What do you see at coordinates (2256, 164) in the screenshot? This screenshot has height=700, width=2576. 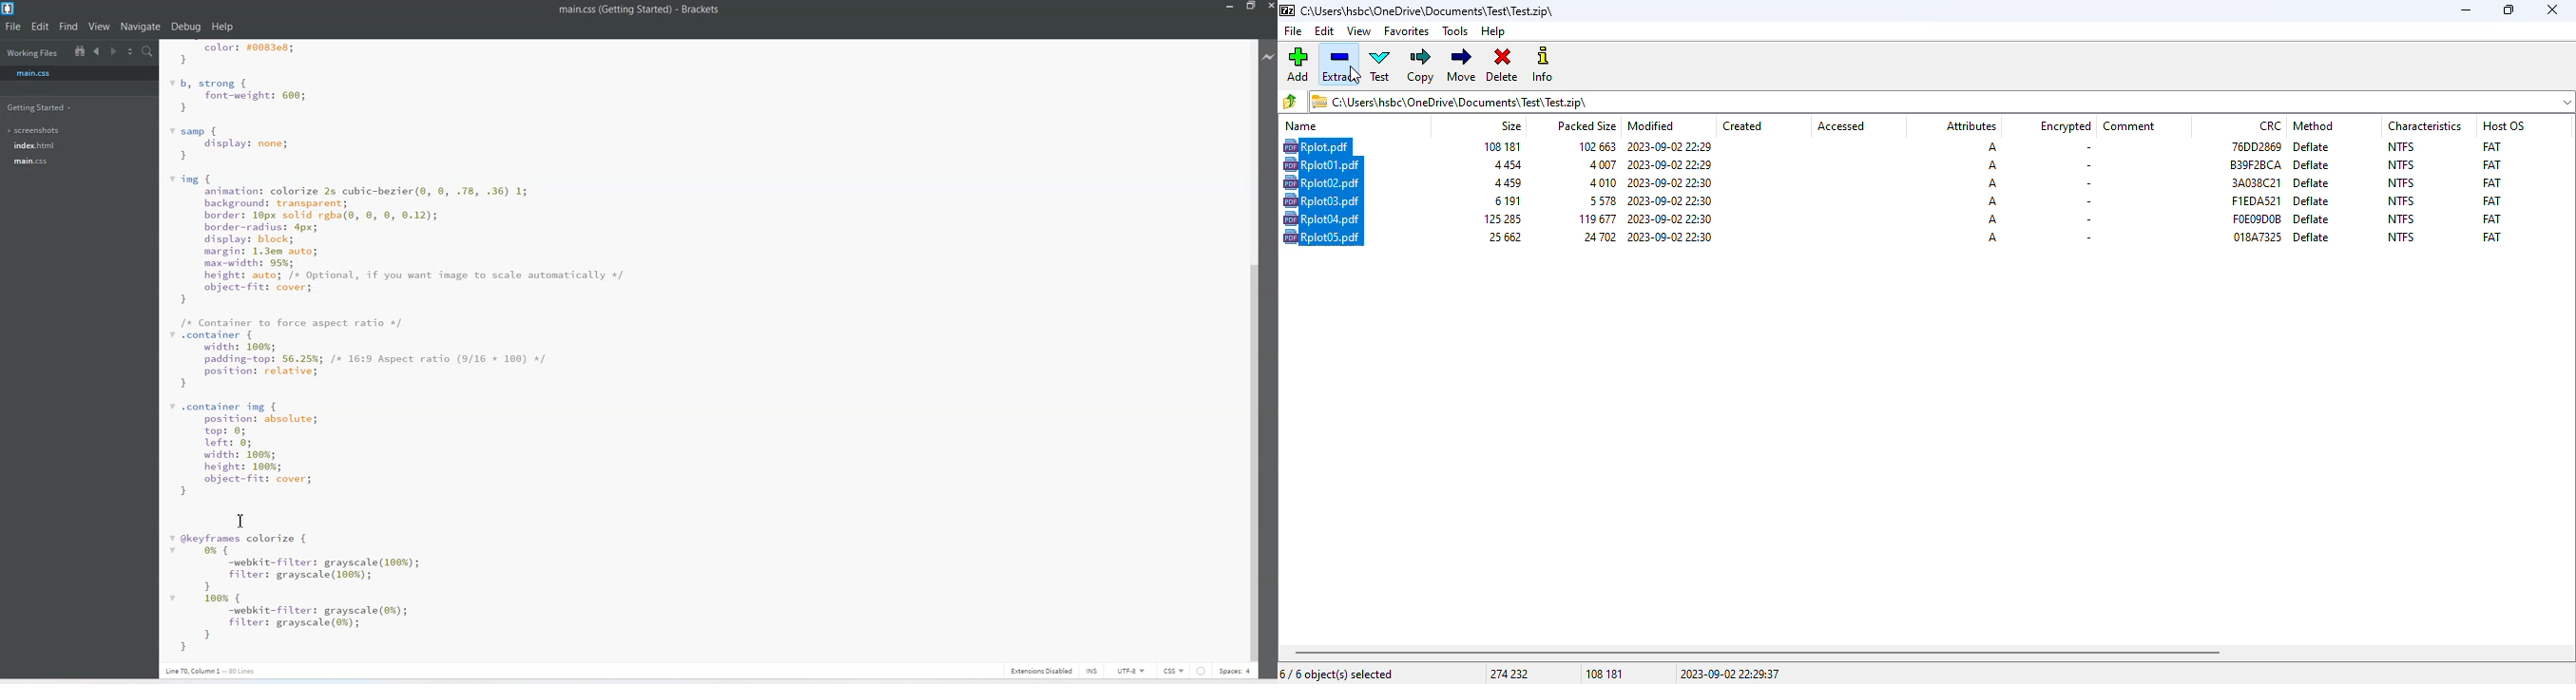 I see `CRC` at bounding box center [2256, 164].